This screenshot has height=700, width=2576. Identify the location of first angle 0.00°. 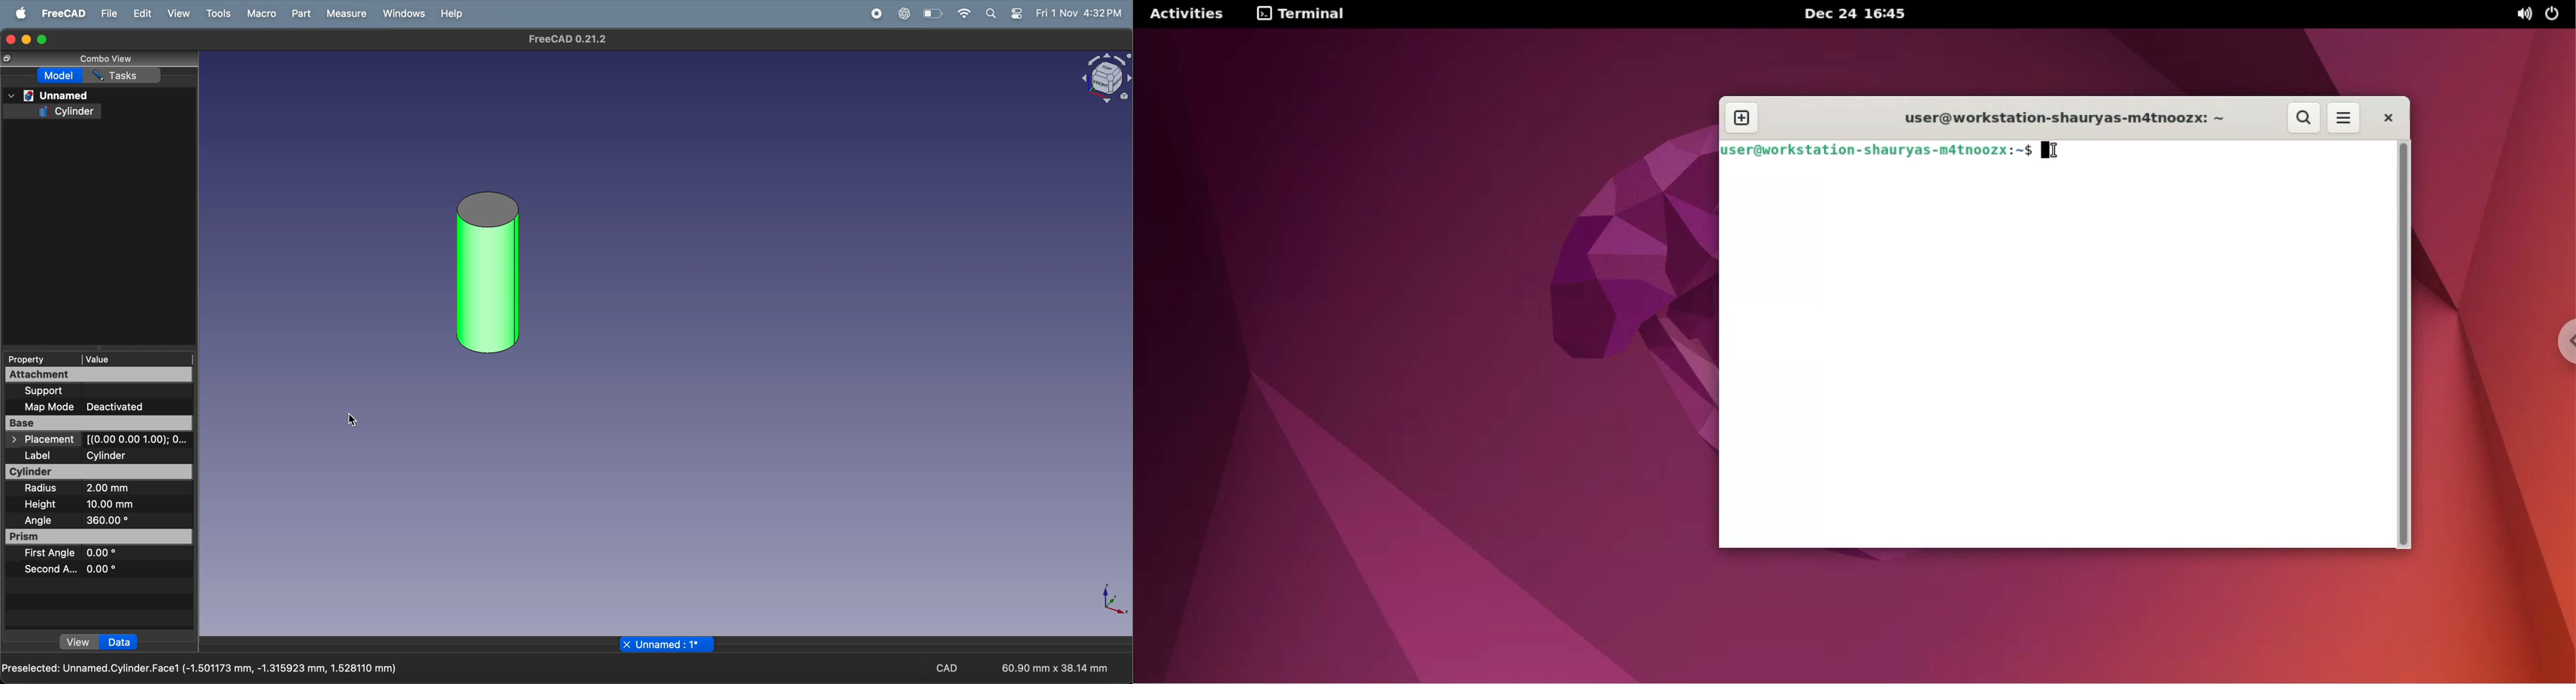
(70, 554).